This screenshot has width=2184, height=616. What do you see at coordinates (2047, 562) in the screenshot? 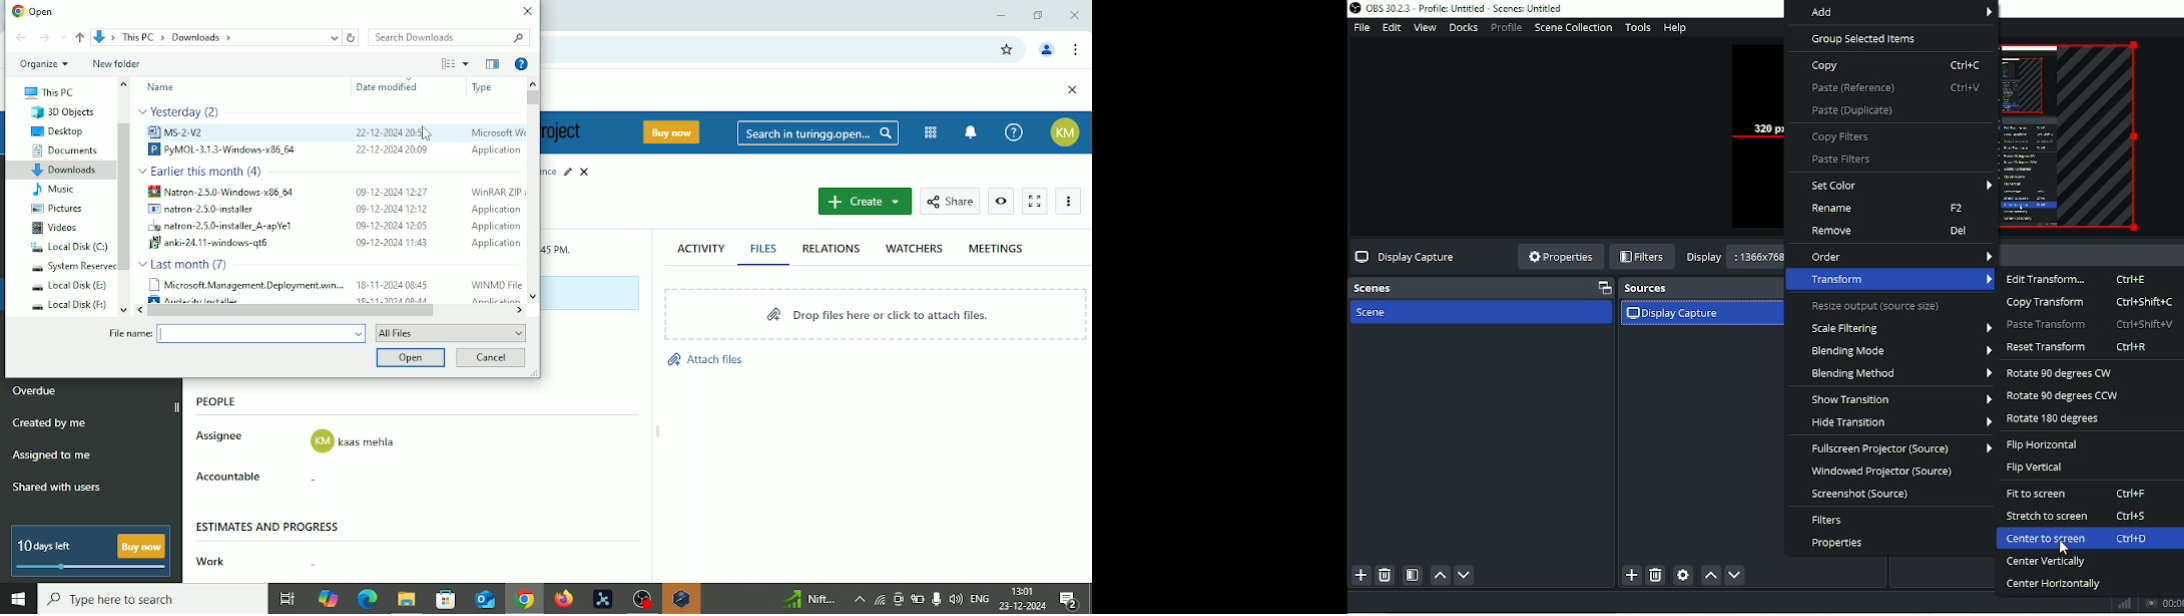
I see `Center vertically` at bounding box center [2047, 562].